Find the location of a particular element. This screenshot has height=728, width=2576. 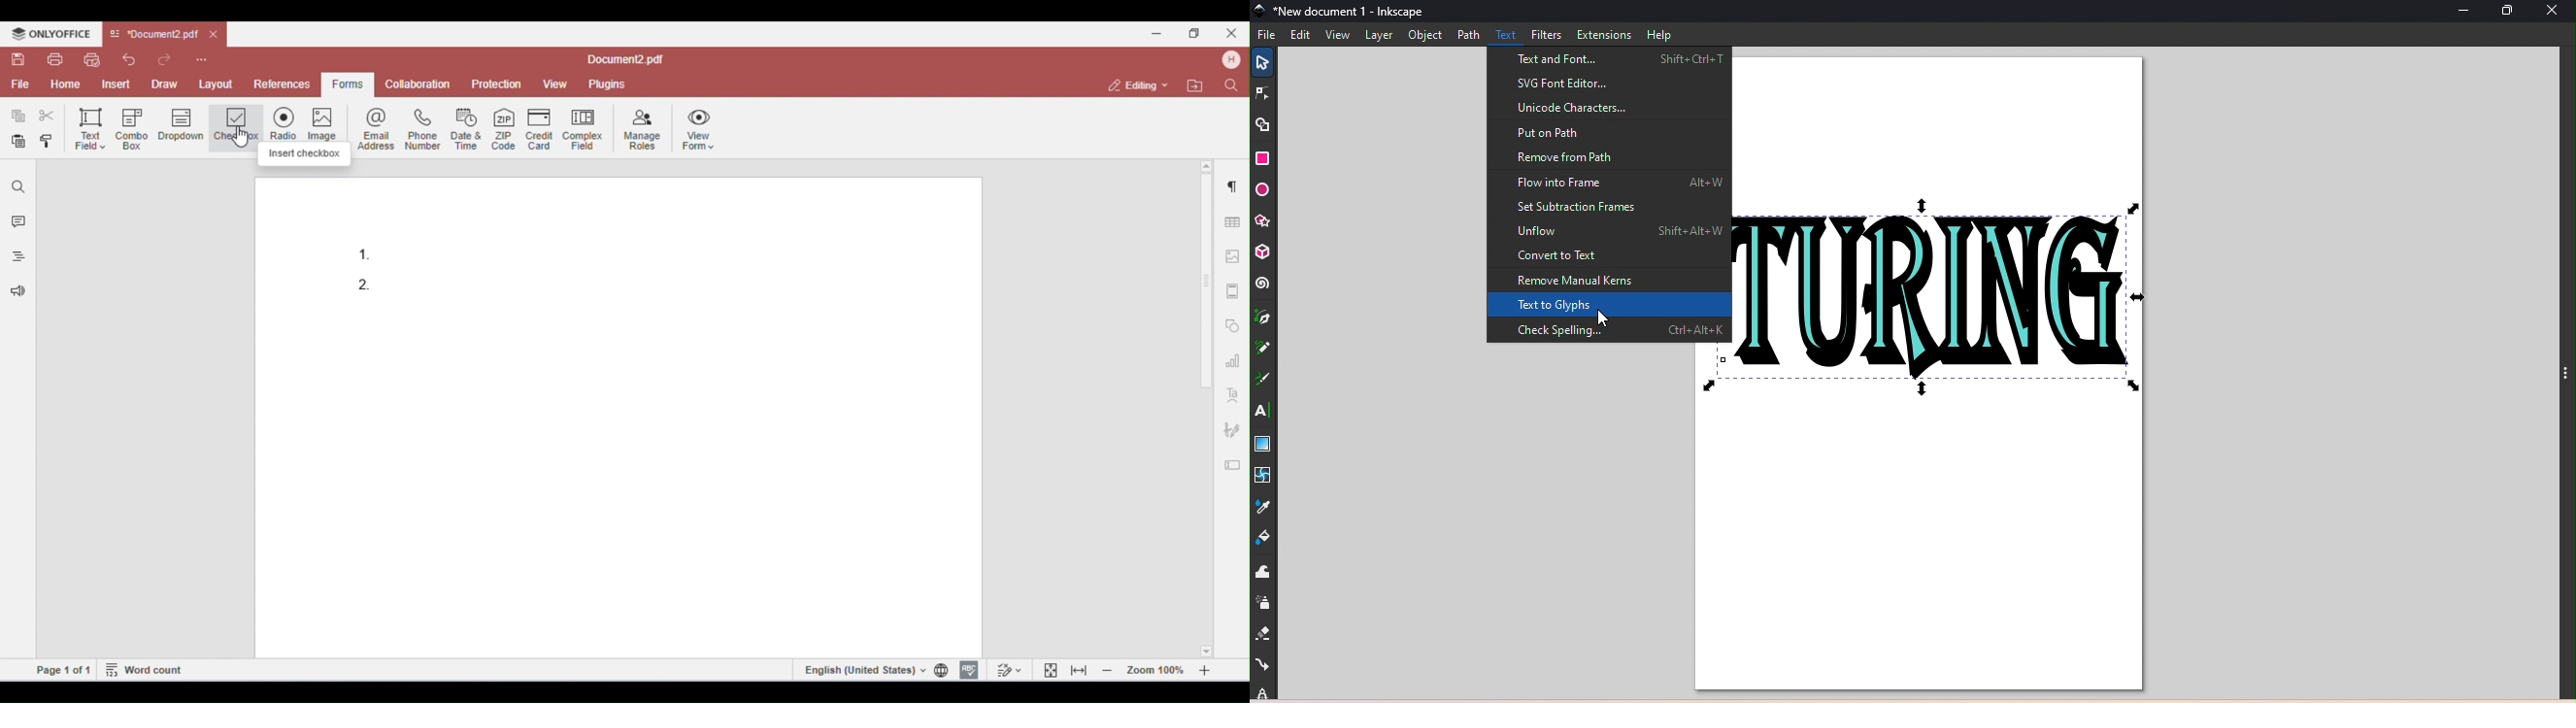

Connector tool is located at coordinates (1264, 665).